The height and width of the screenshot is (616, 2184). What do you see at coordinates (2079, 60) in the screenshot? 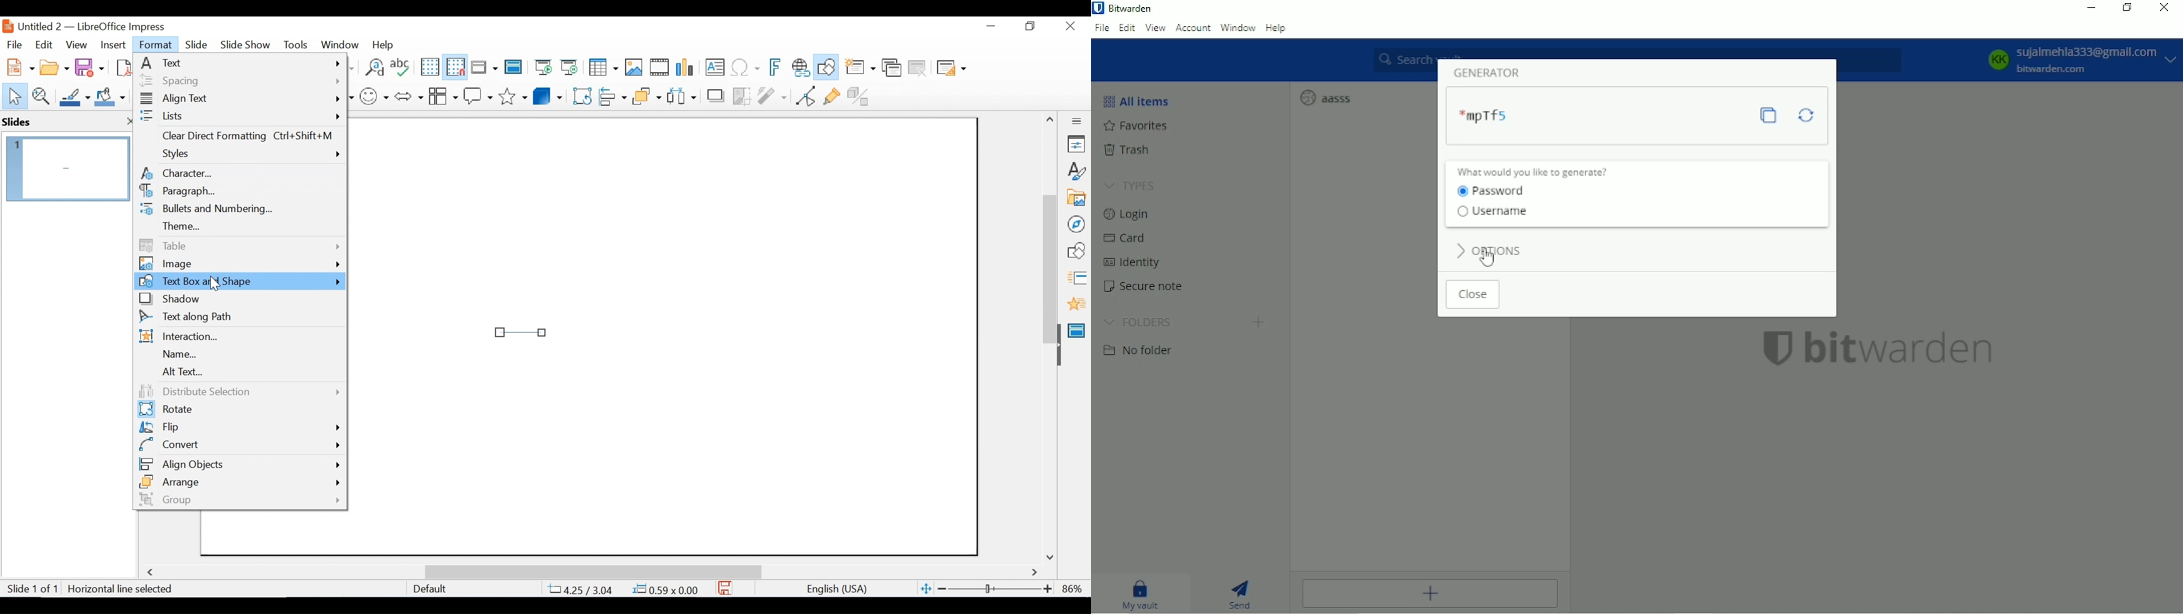
I see `Account option` at bounding box center [2079, 60].